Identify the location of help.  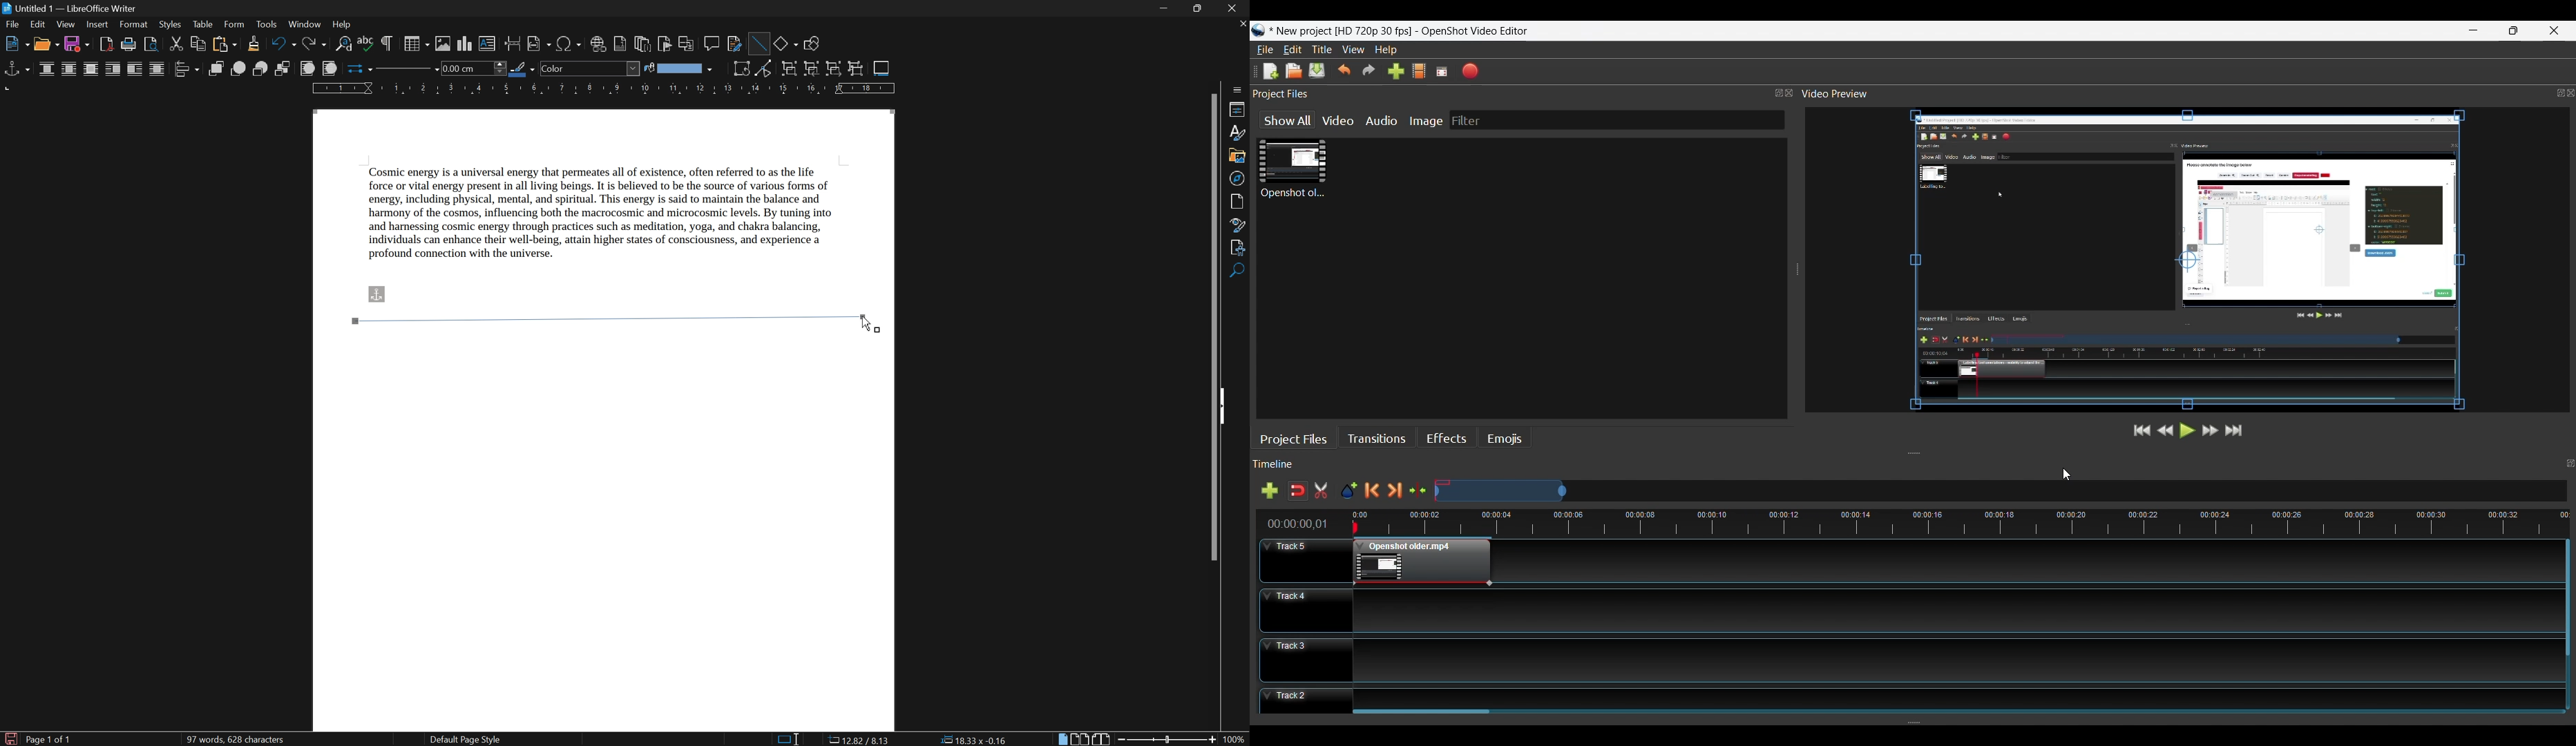
(345, 25).